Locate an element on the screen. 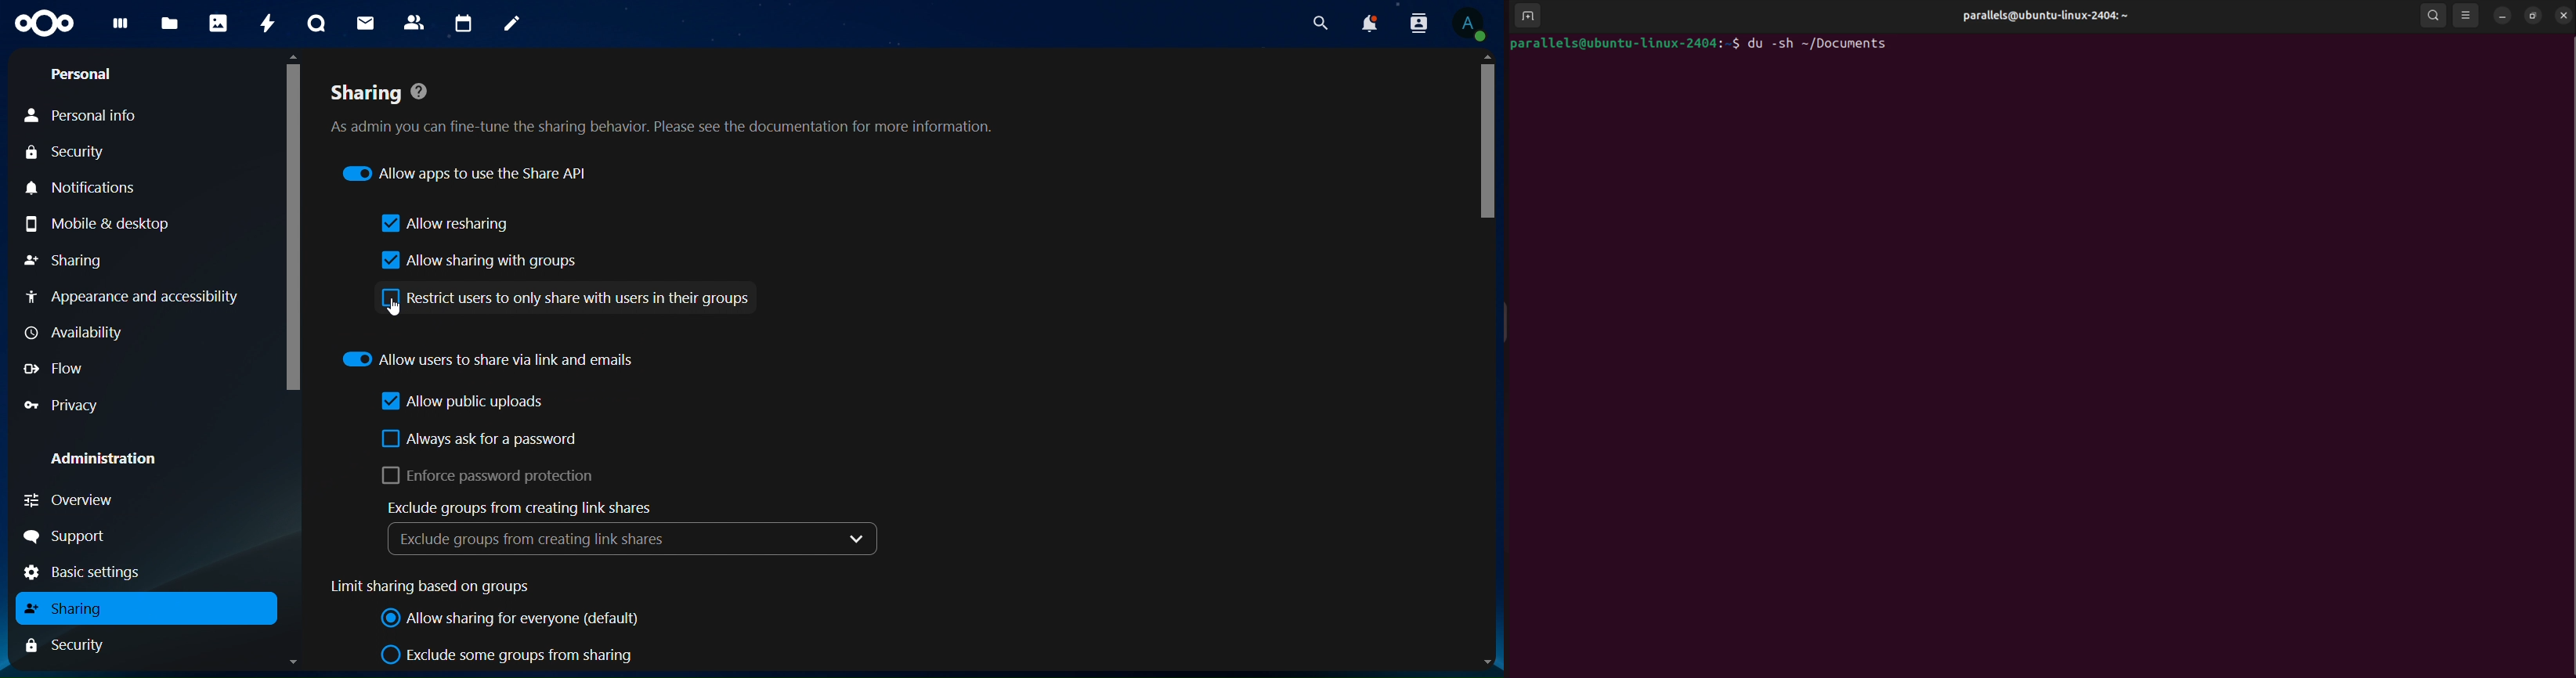 This screenshot has height=700, width=2576. view options is located at coordinates (2467, 15).